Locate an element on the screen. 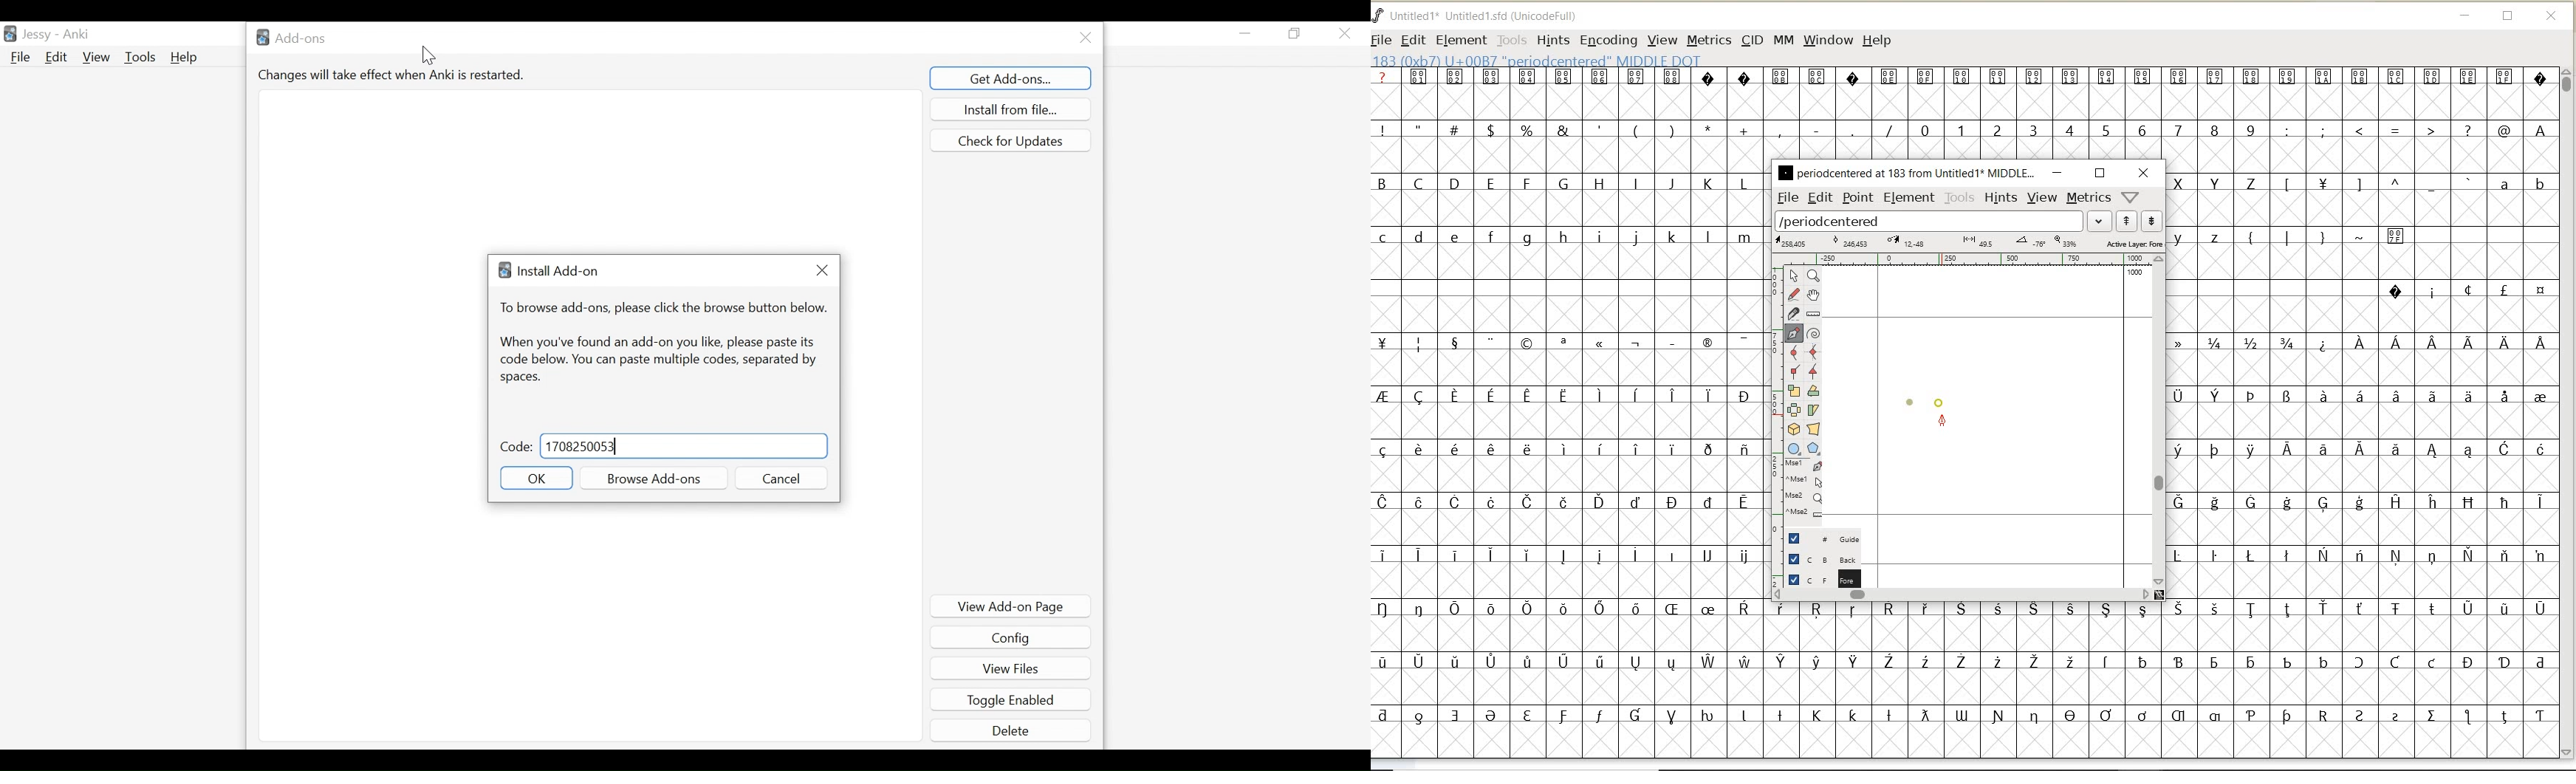 This screenshot has height=784, width=2576. Restore is located at coordinates (1294, 34).